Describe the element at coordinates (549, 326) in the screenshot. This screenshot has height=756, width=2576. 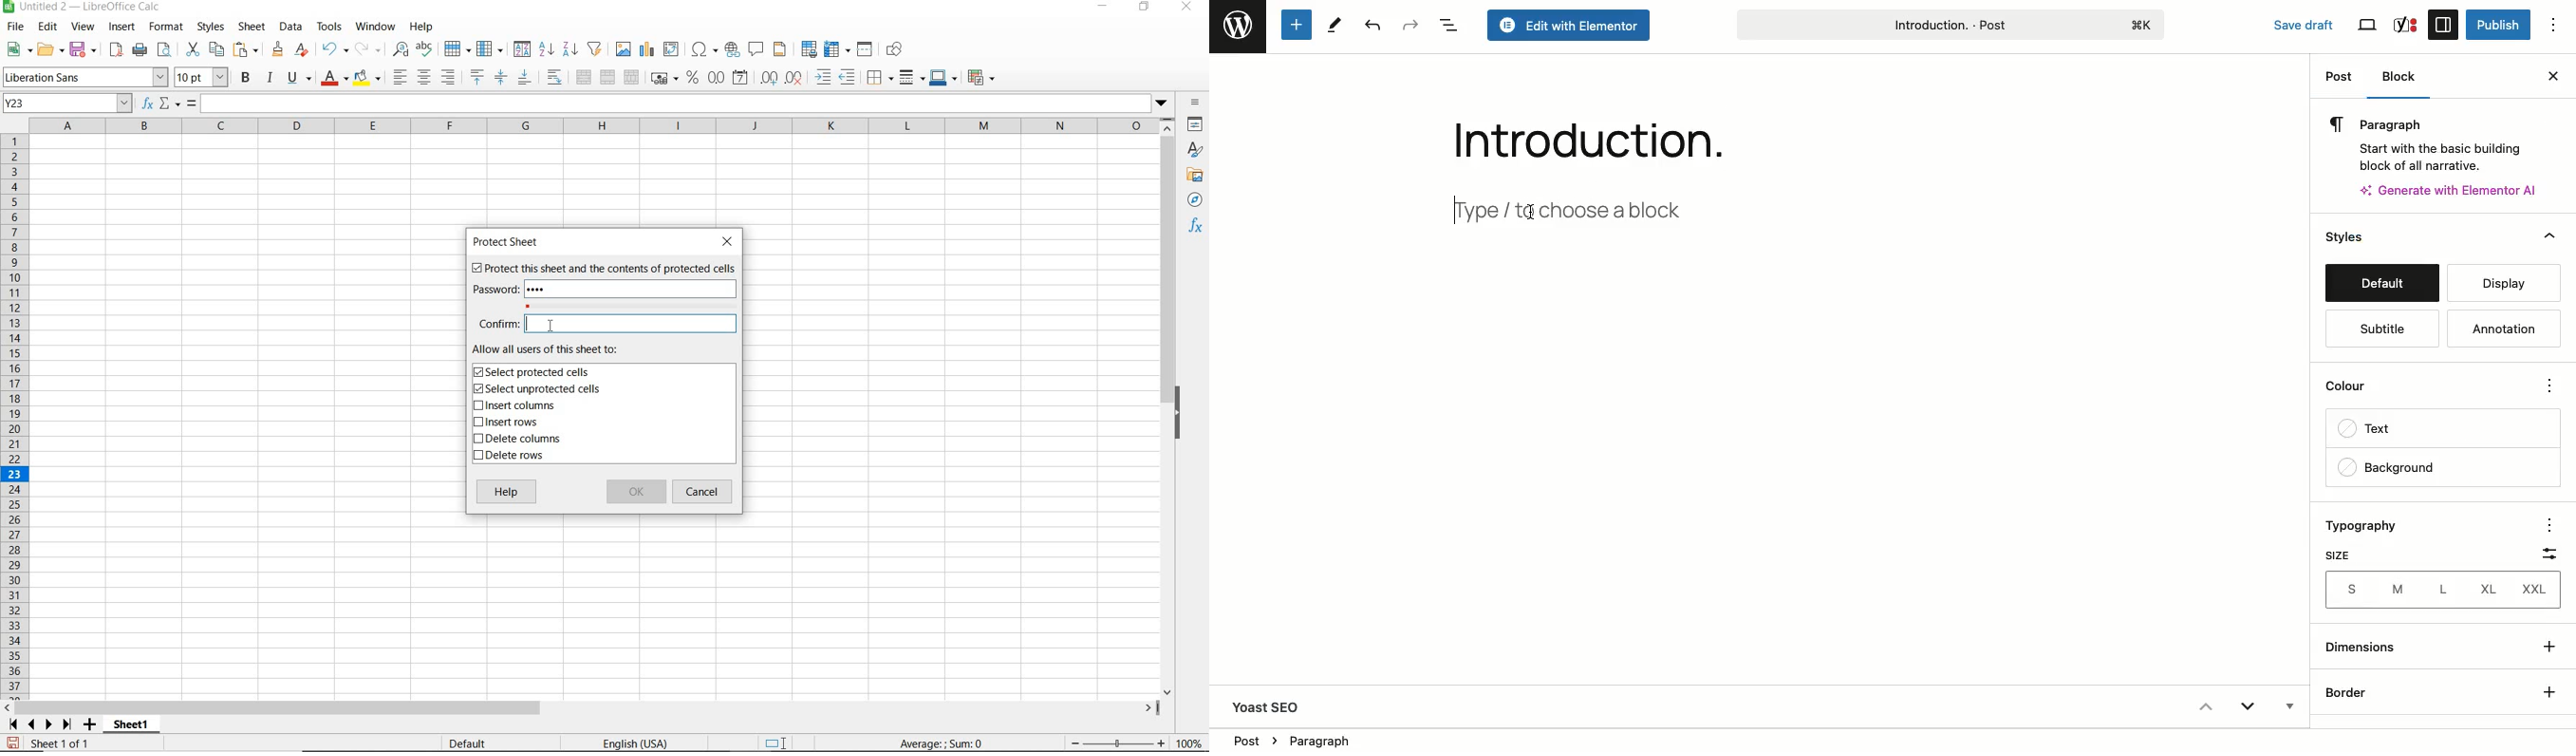
I see `CUSOR` at that location.